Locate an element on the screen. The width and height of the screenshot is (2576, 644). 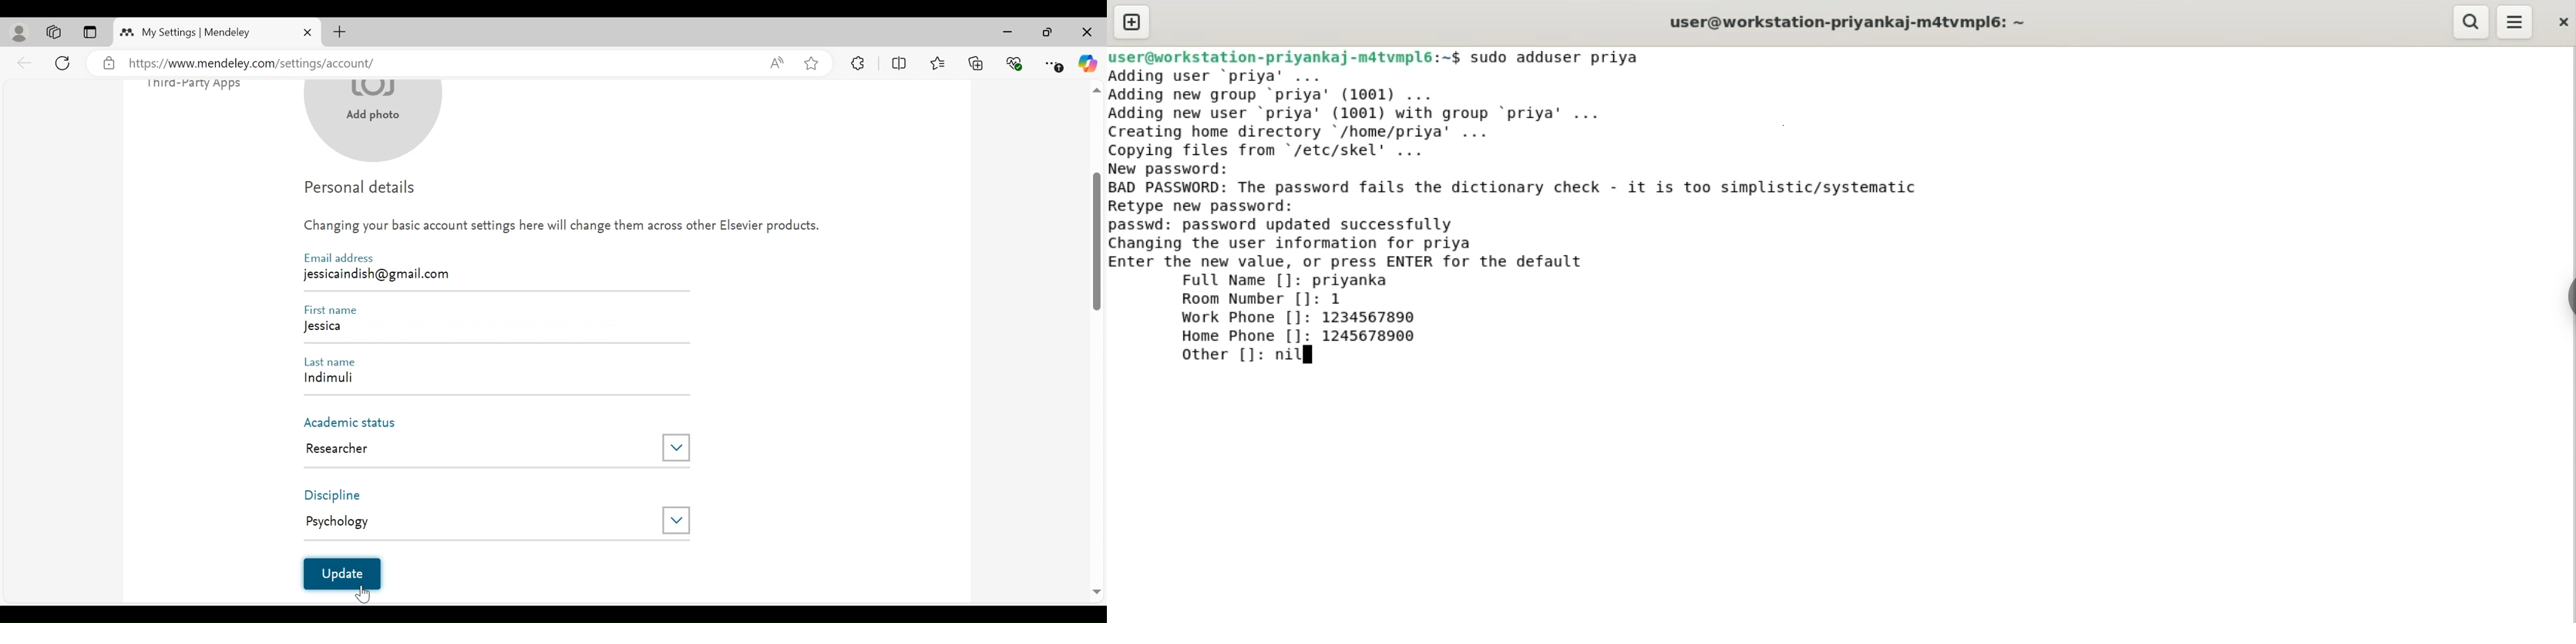
Copilot is located at coordinates (1088, 63).